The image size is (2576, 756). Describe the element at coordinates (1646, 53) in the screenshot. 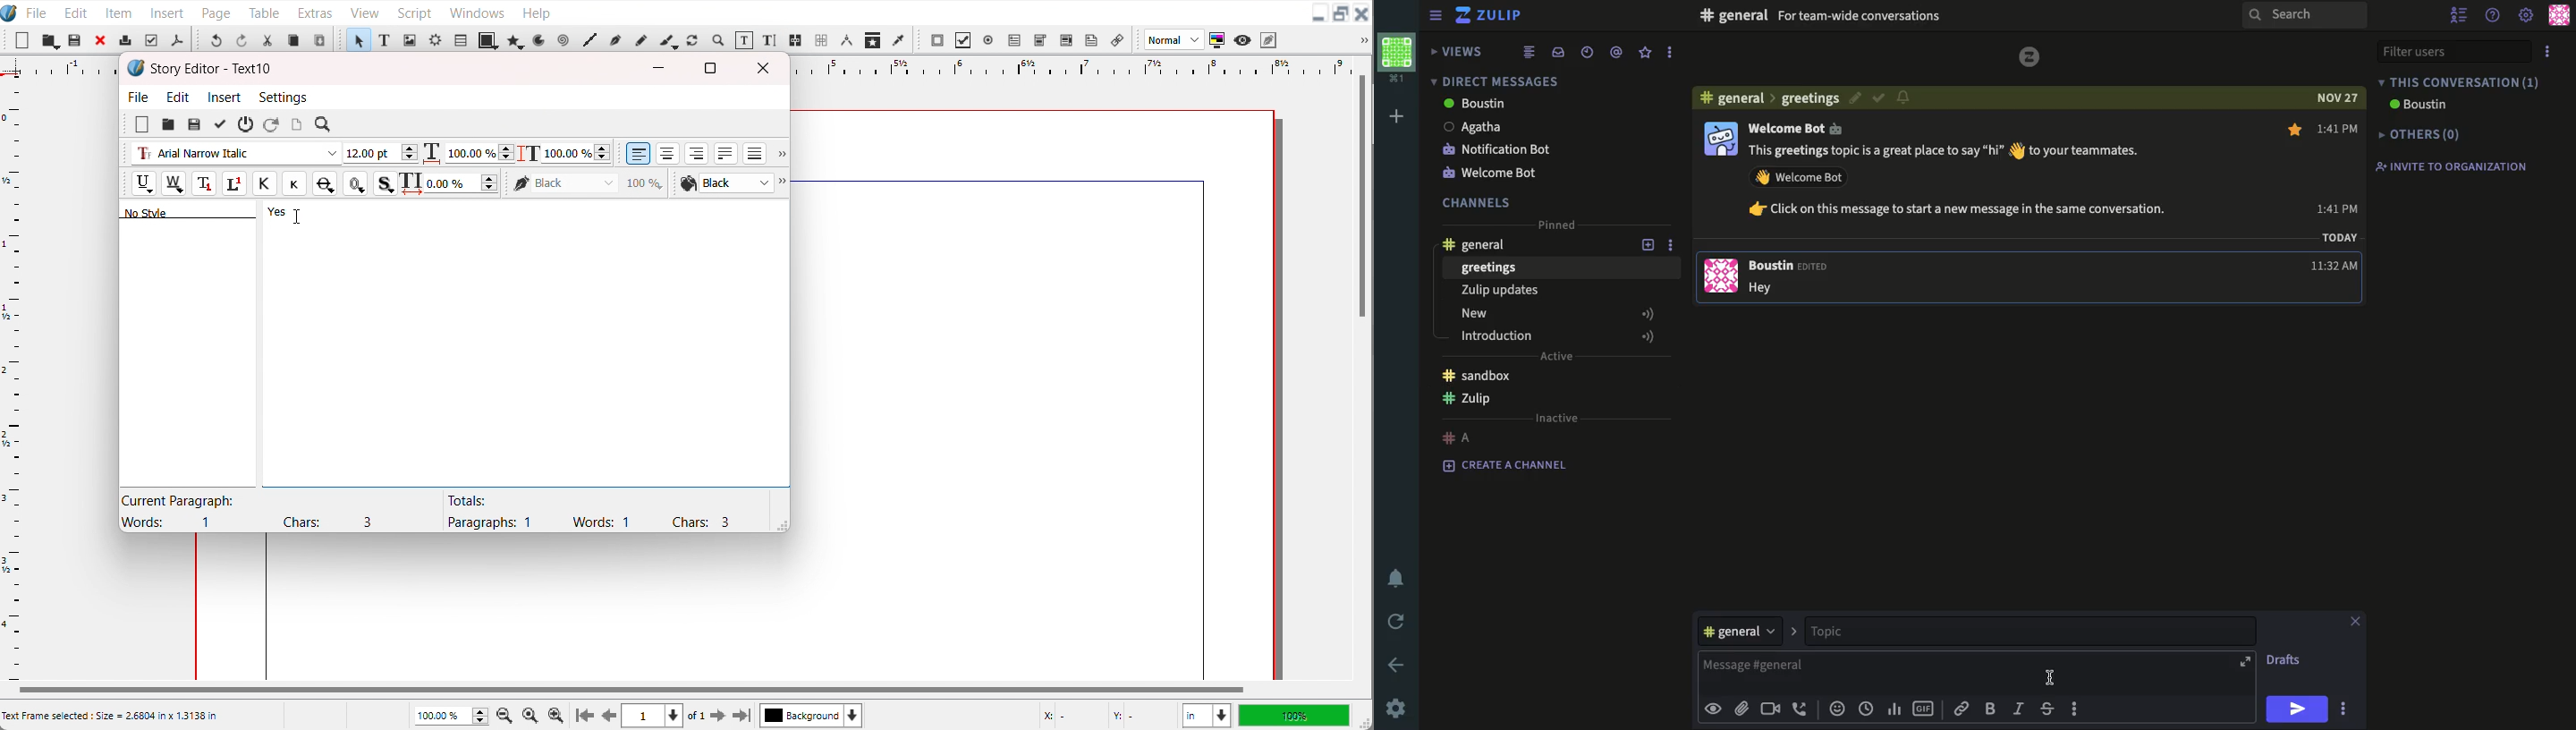

I see `favorite` at that location.